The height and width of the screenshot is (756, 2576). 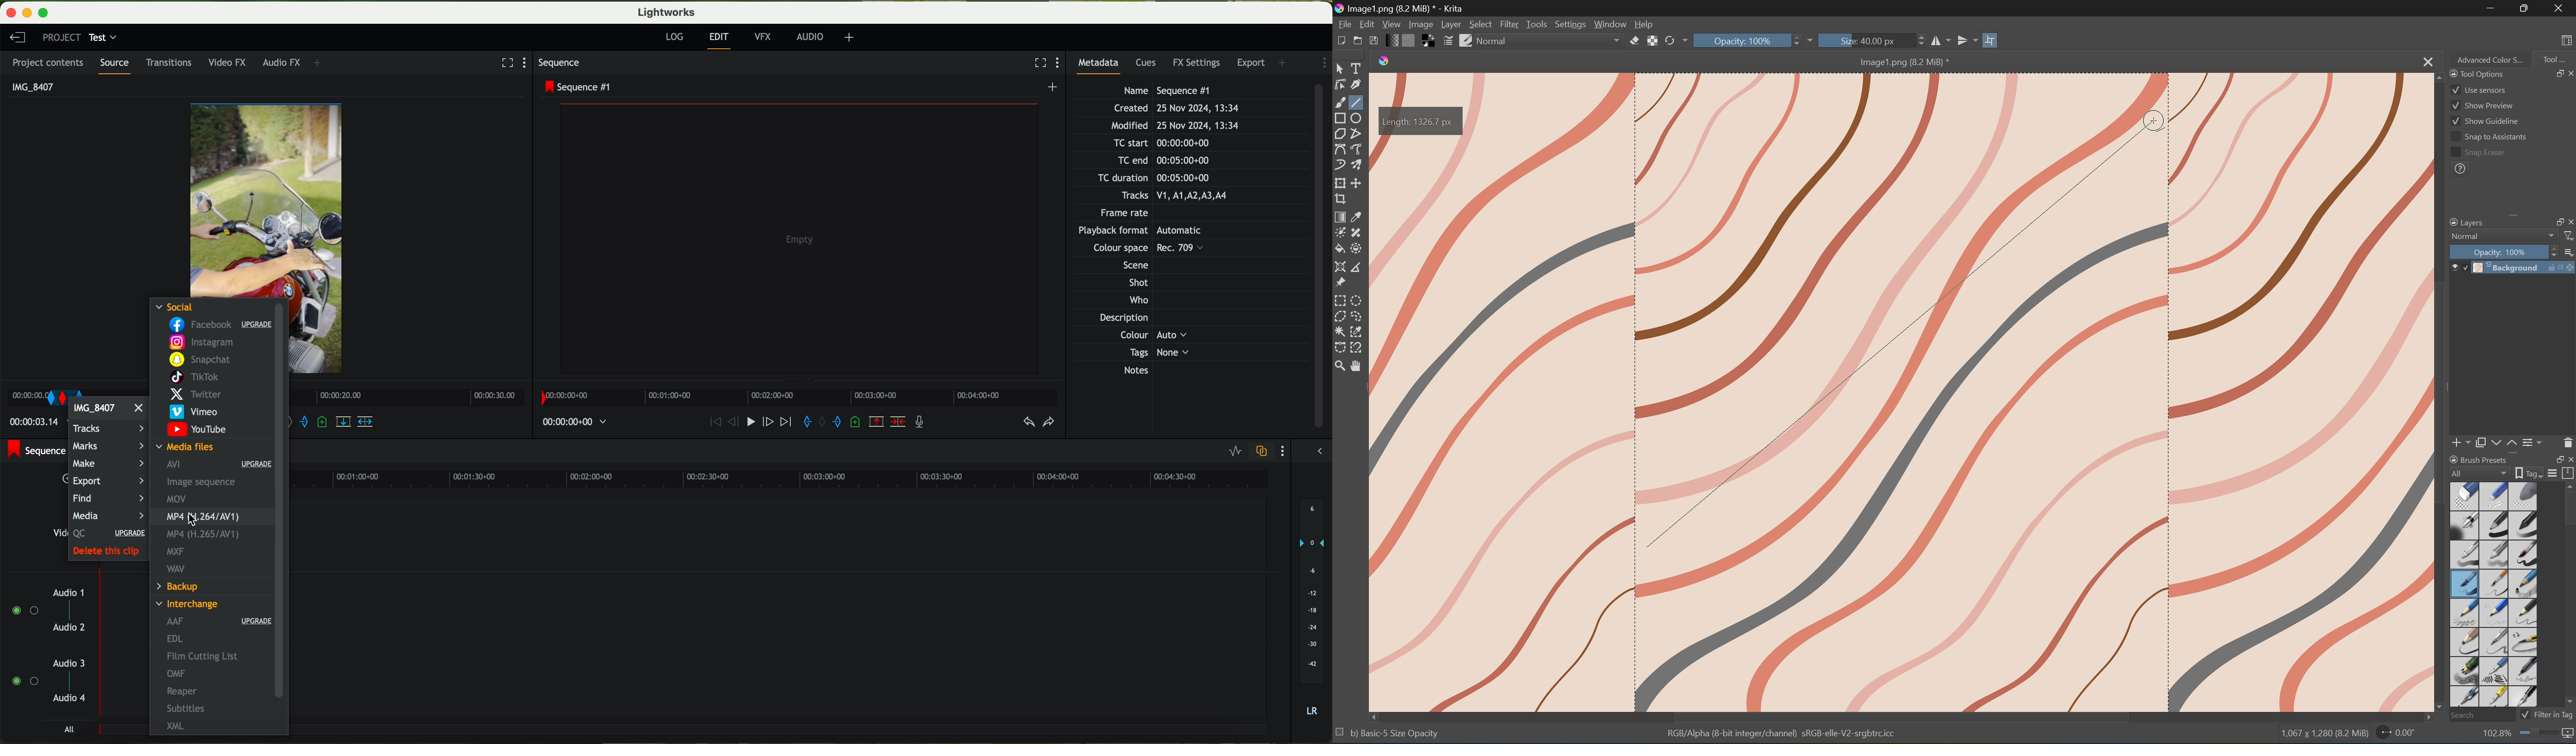 What do you see at coordinates (1358, 316) in the screenshot?
I see `Freehand selection` at bounding box center [1358, 316].